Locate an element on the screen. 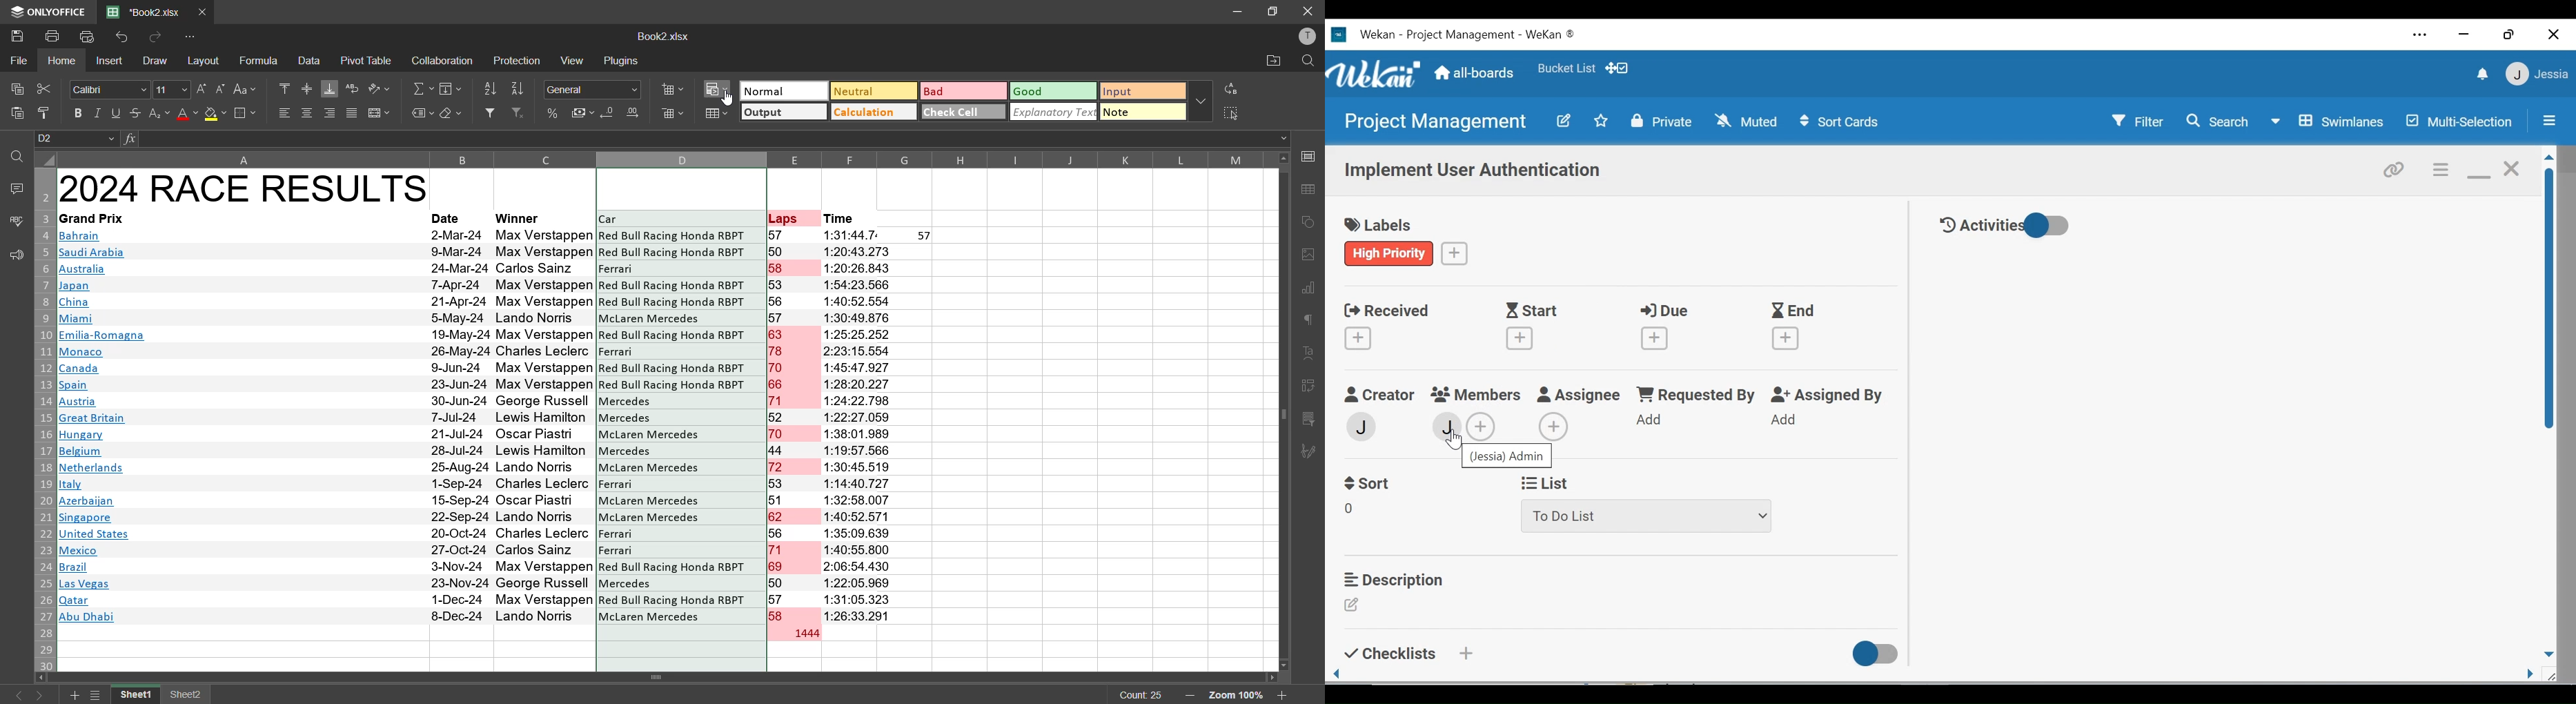 The height and width of the screenshot is (728, 2576). neutral is located at coordinates (870, 90).